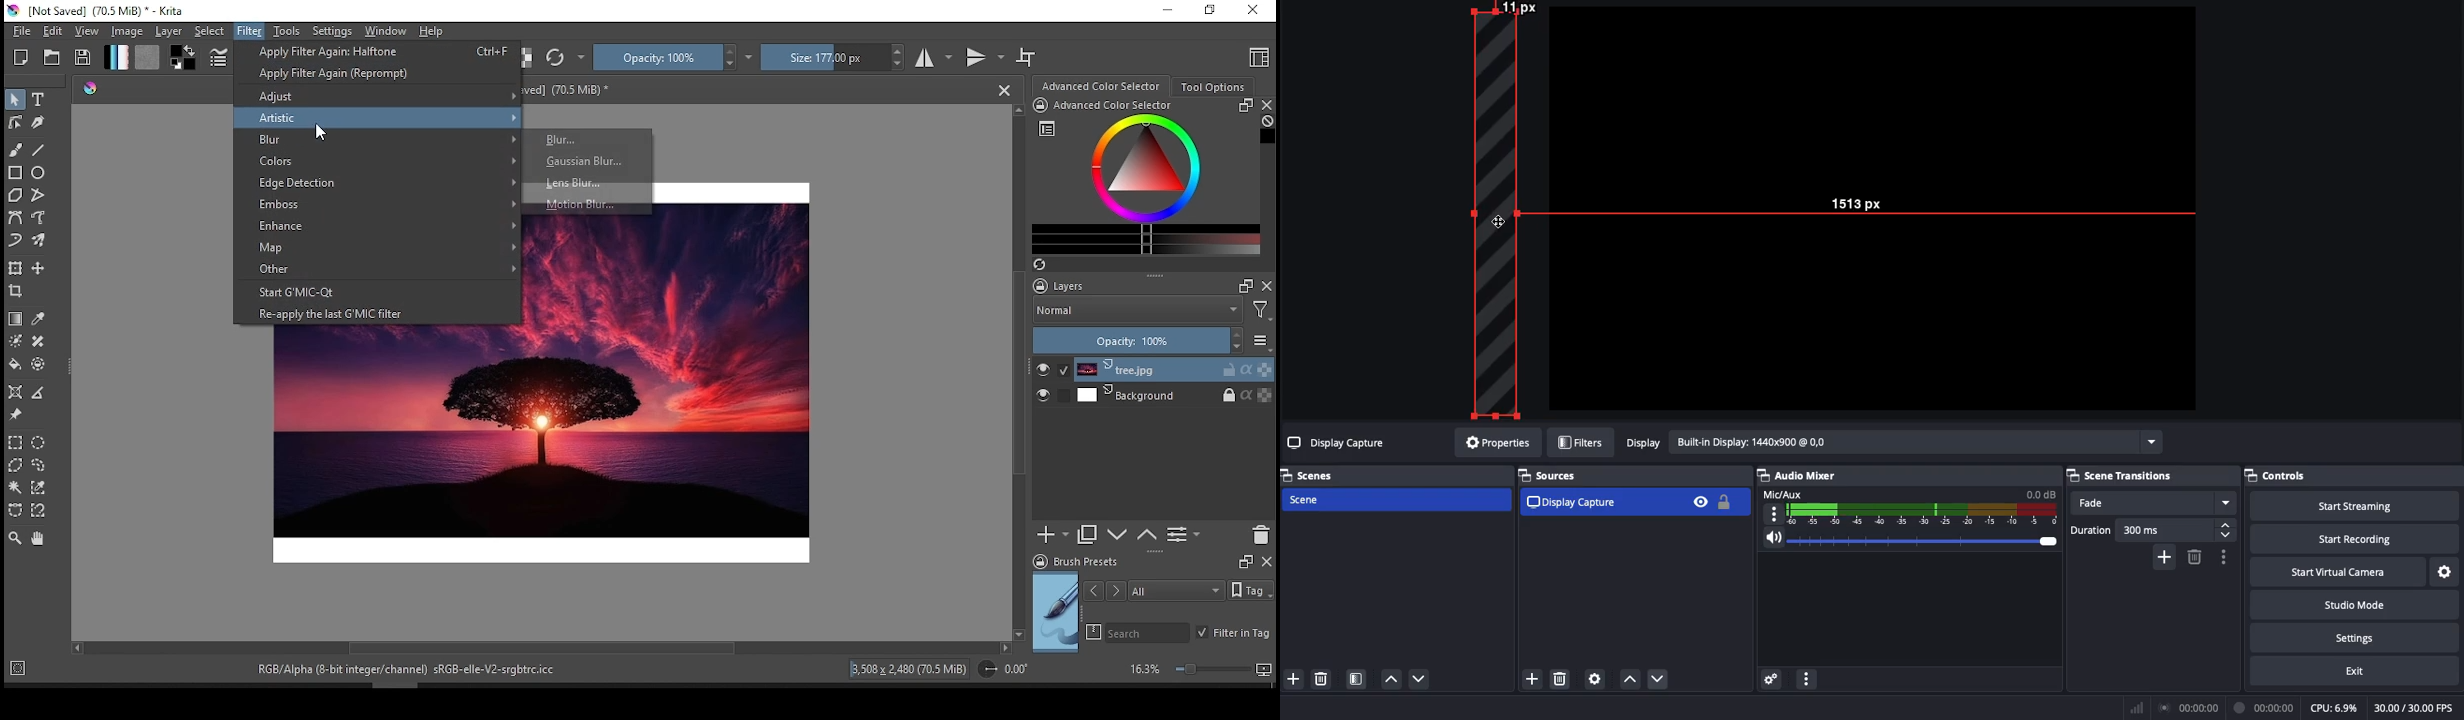  Describe the element at coordinates (40, 240) in the screenshot. I see `multi brush tool` at that location.